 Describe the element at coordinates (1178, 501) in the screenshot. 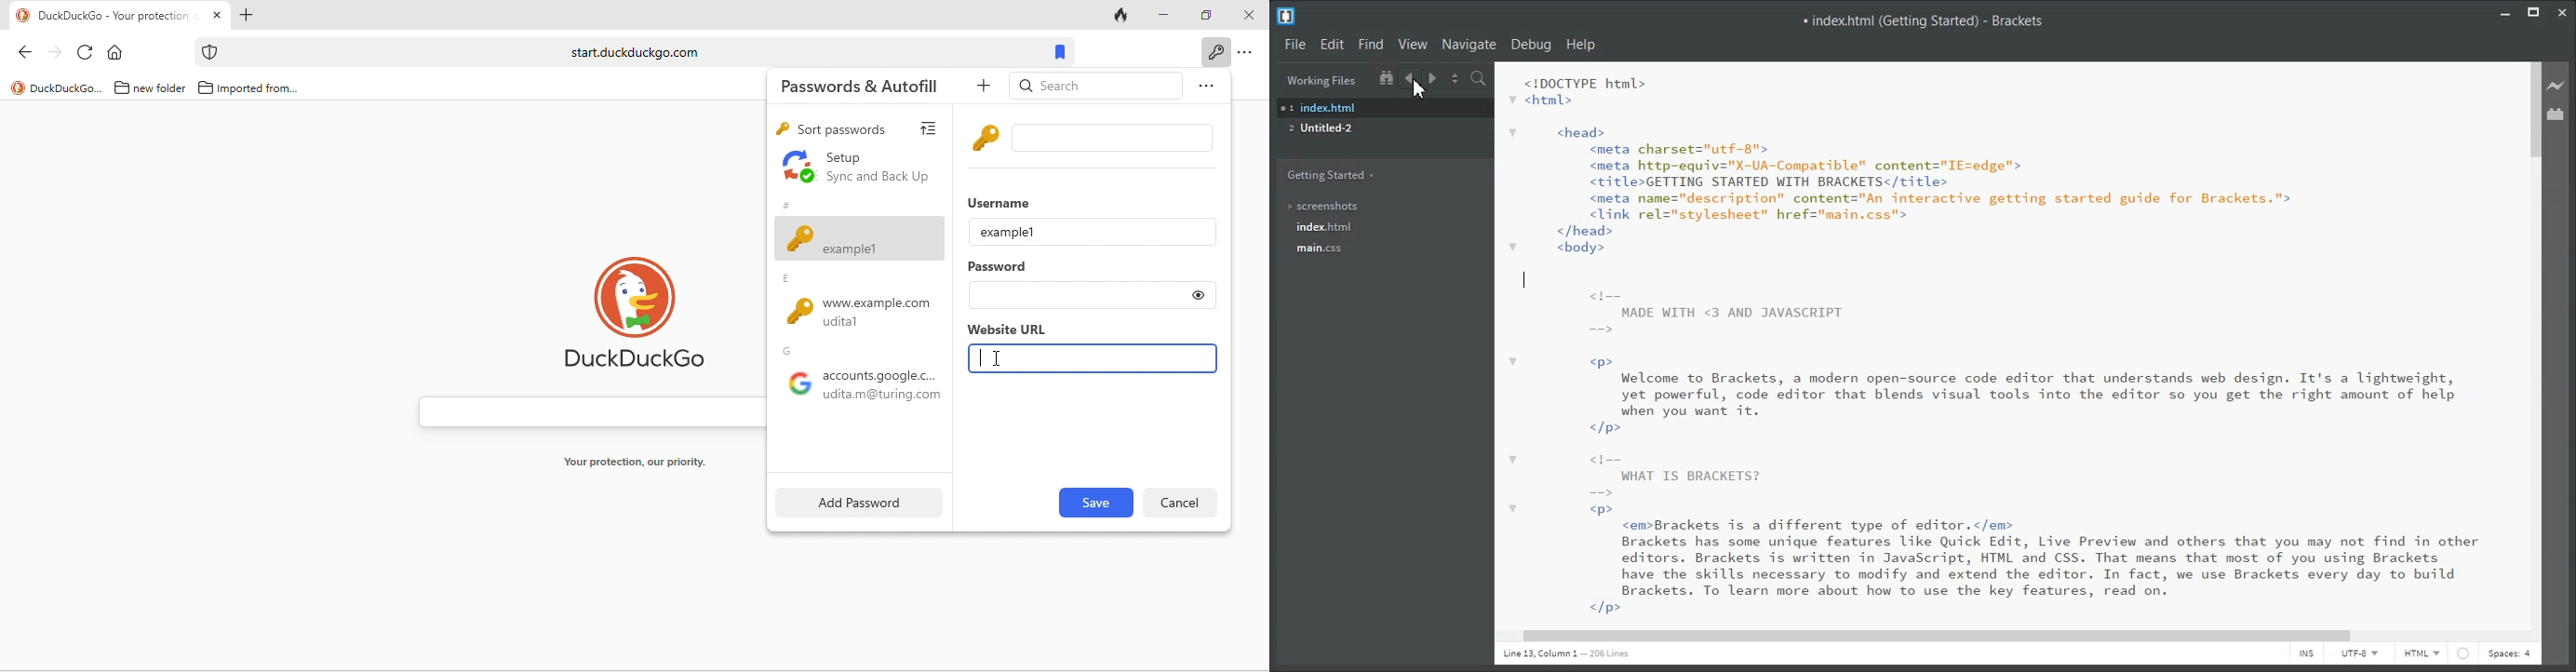

I see `delete` at that location.